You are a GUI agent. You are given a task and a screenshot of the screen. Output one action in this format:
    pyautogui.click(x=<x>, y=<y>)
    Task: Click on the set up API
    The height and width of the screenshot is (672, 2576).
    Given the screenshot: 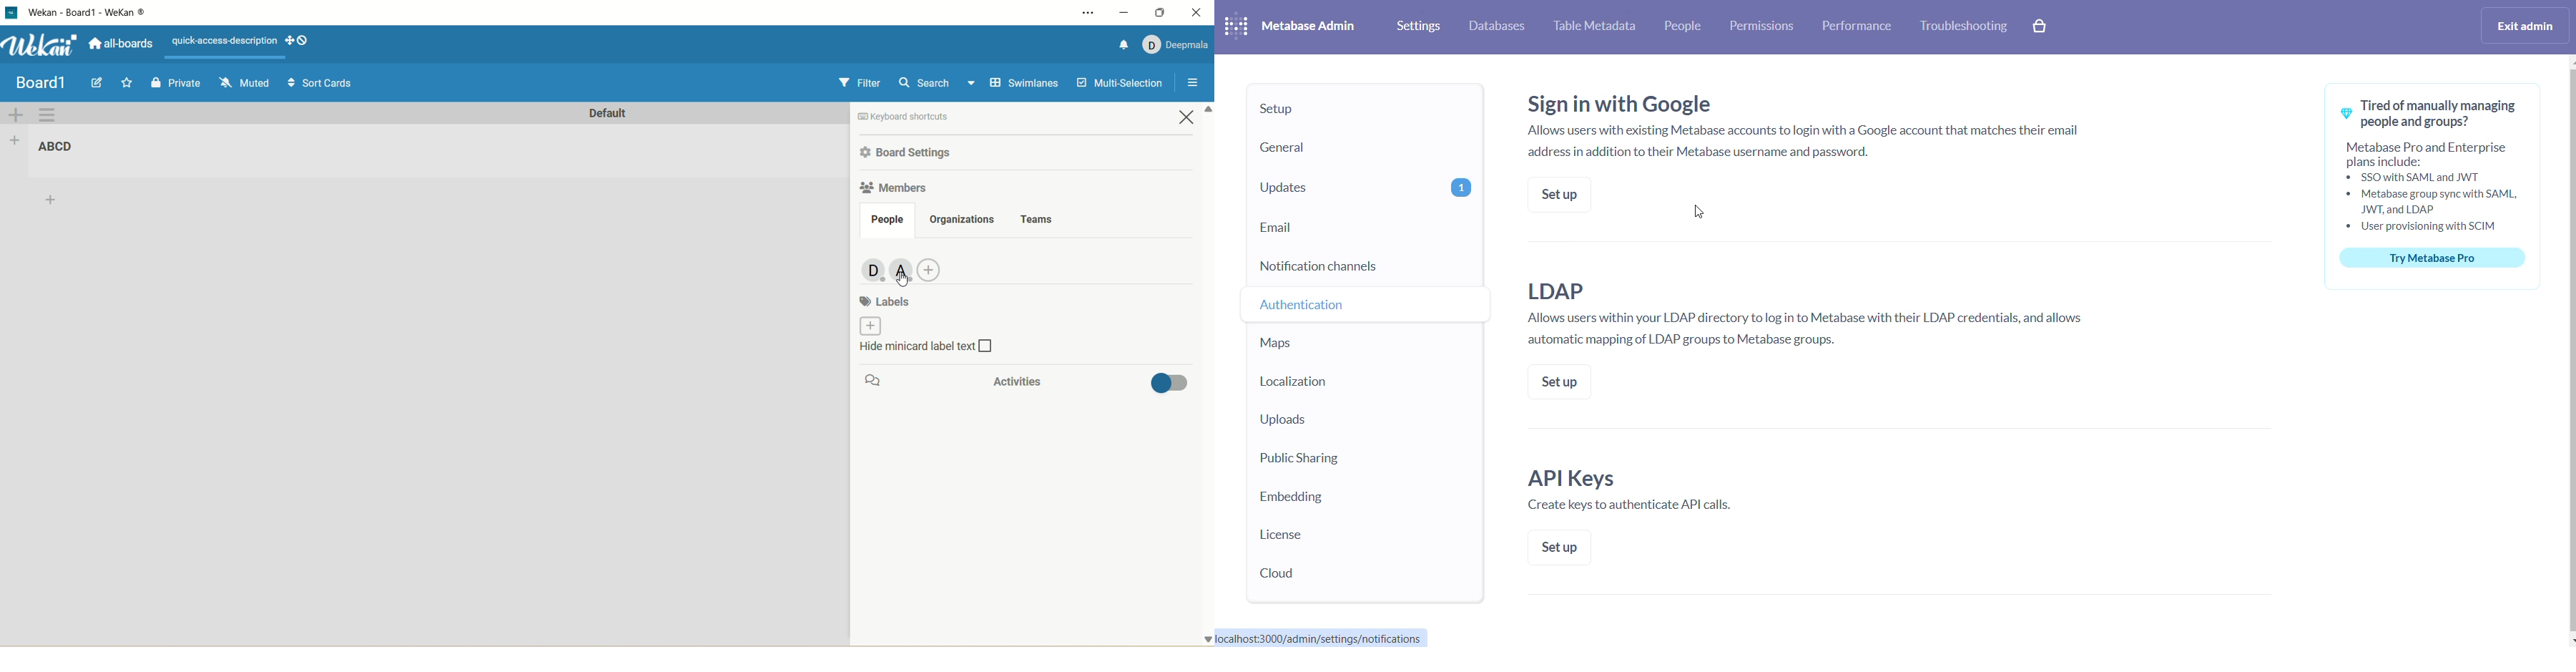 What is the action you would take?
    pyautogui.click(x=1558, y=549)
    